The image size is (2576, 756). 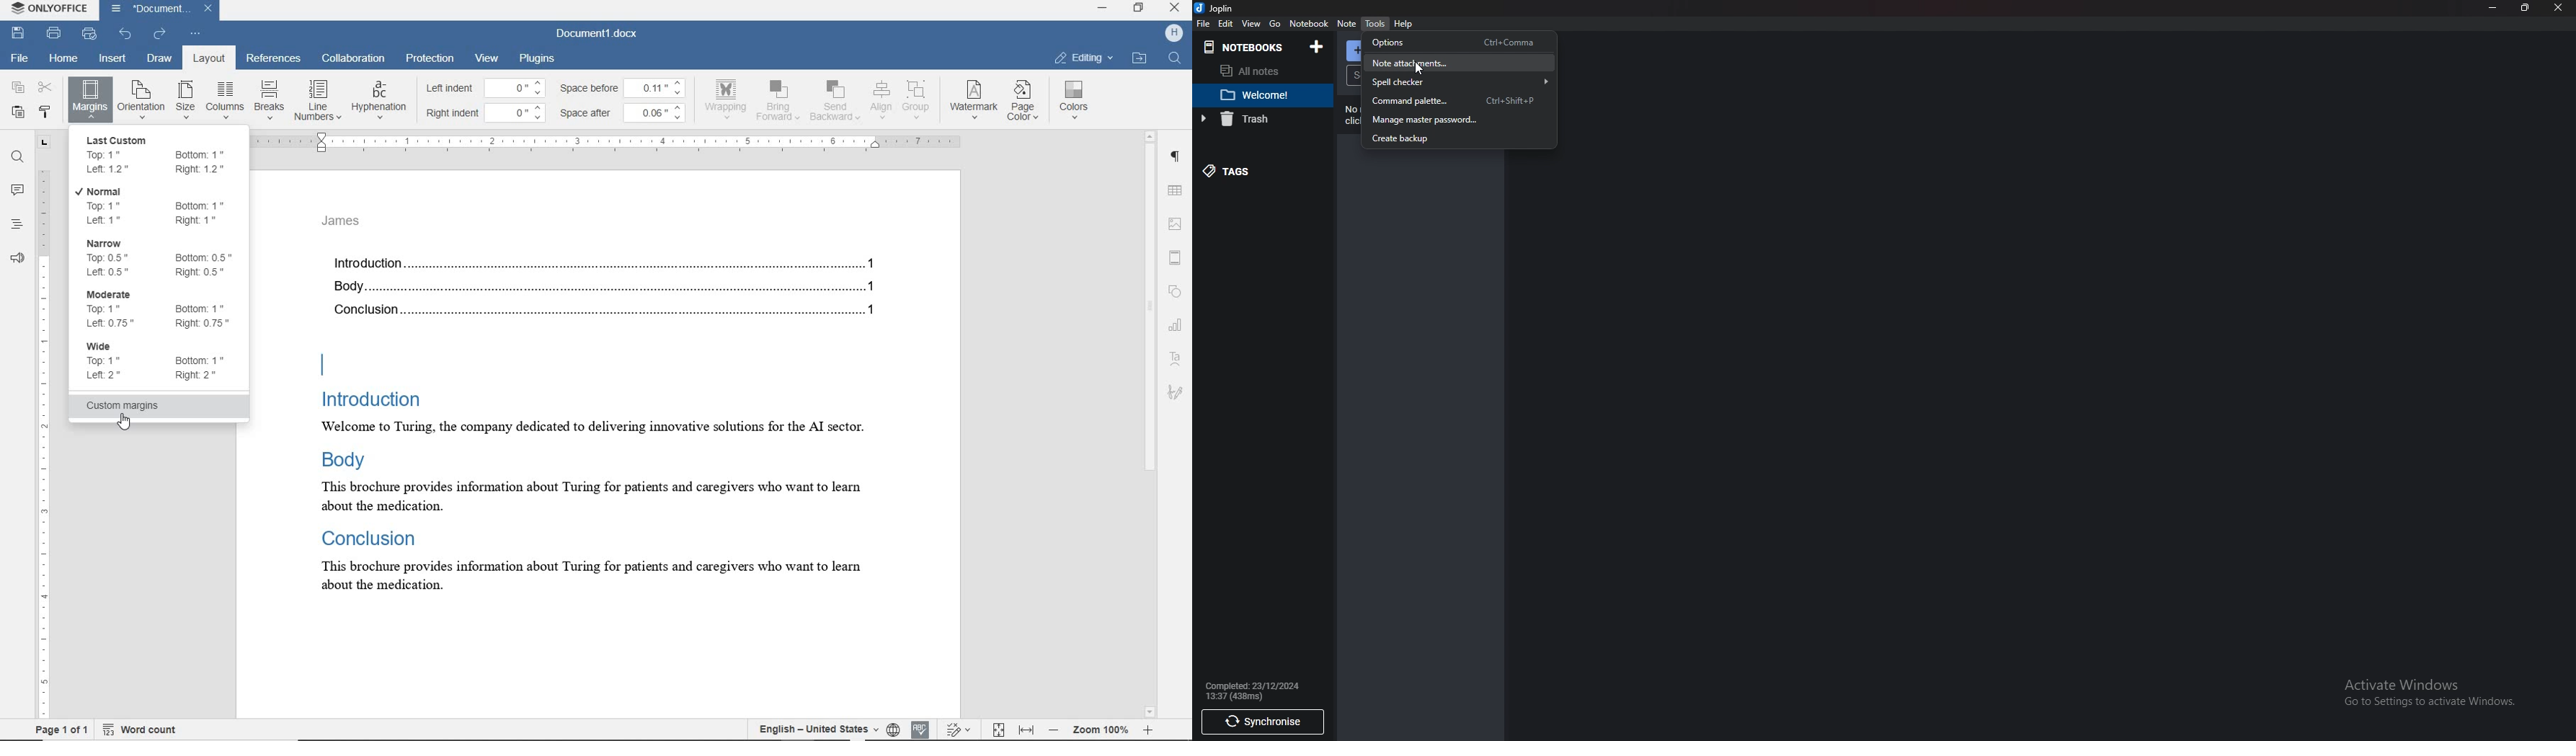 I want to click on Create backup, so click(x=1453, y=139).